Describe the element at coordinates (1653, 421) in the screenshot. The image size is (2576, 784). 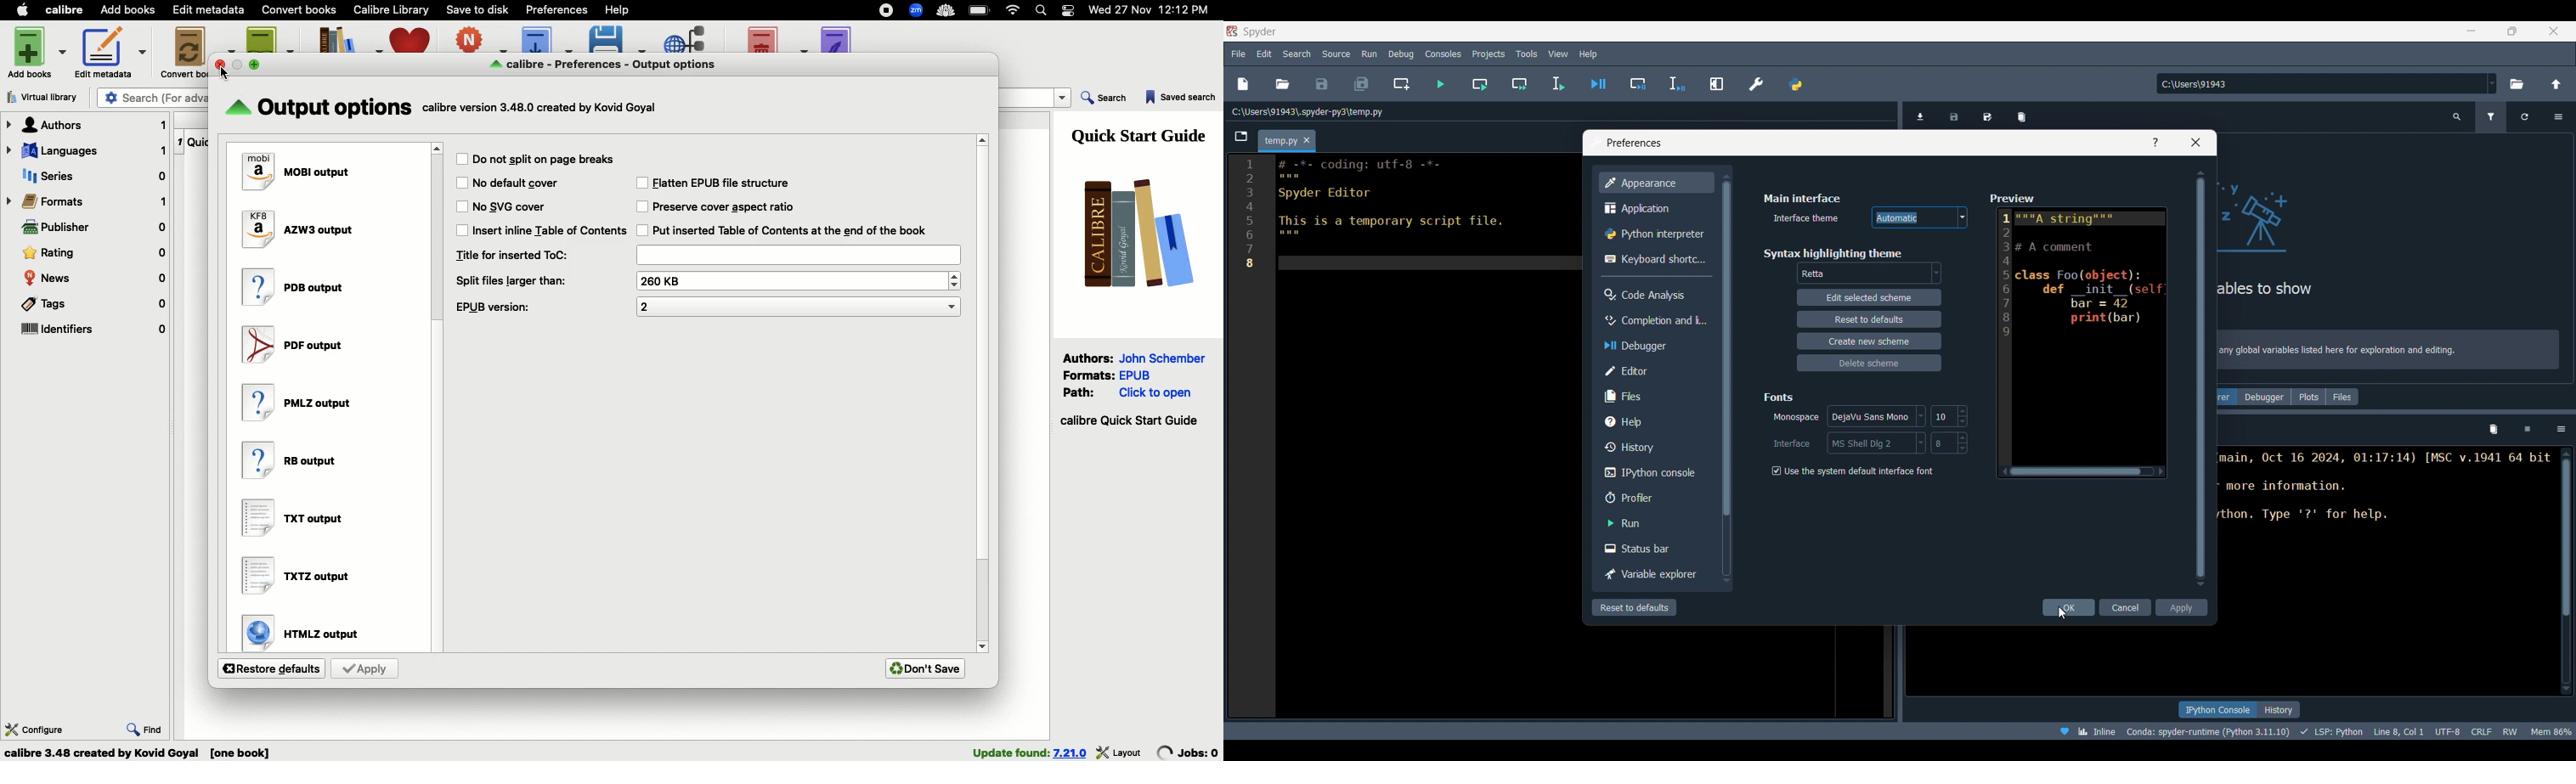
I see `Help` at that location.